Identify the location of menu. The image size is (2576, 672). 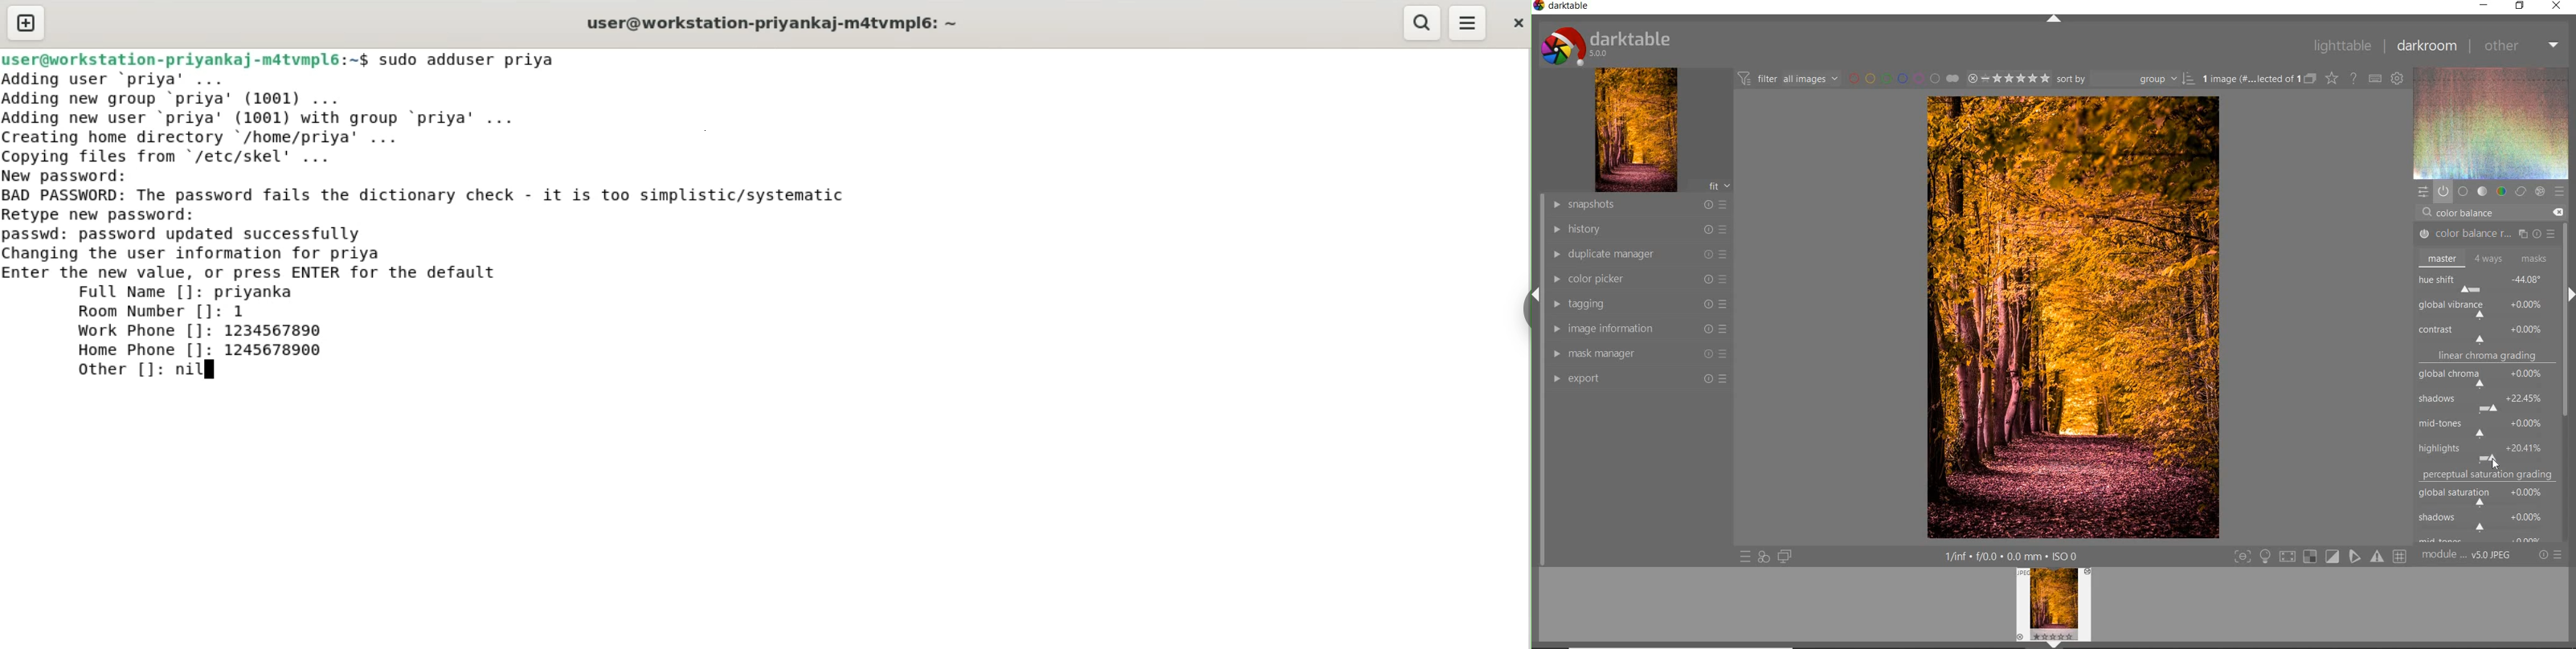
(1468, 23).